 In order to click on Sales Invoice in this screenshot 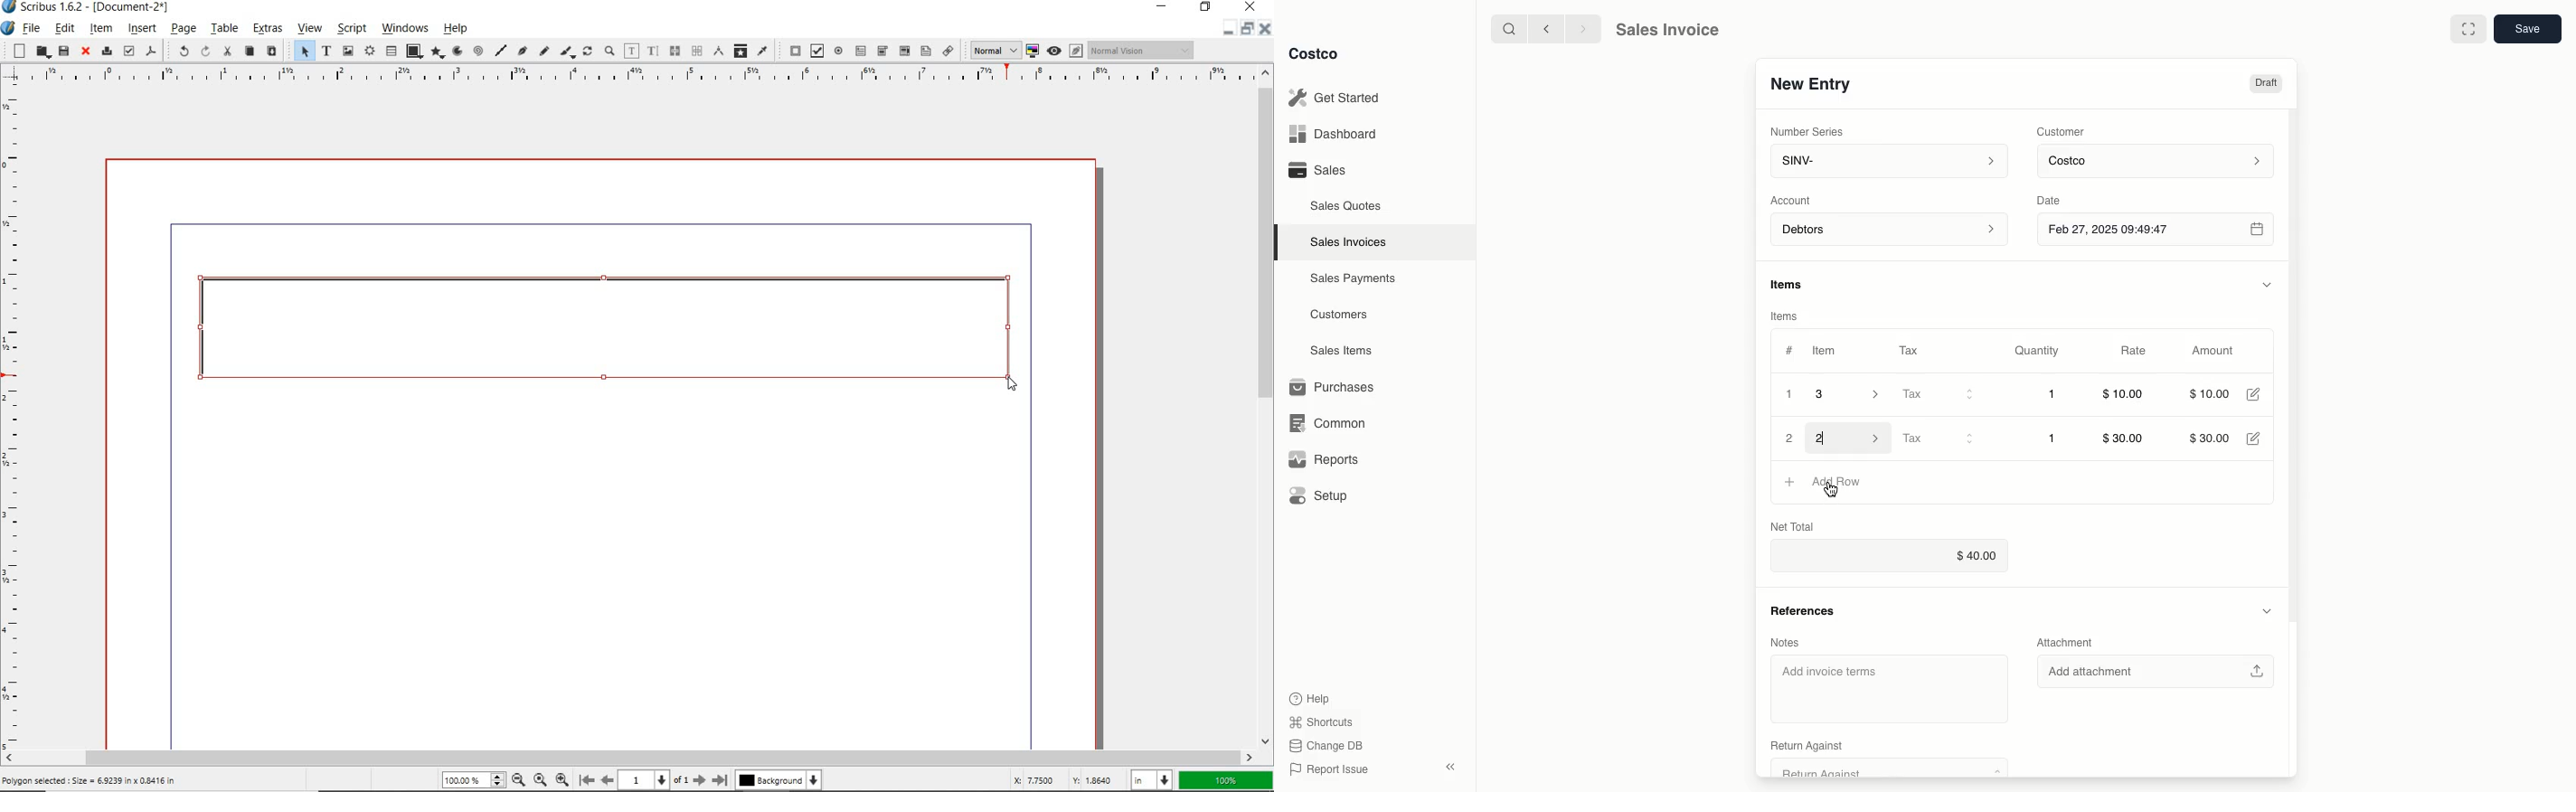, I will do `click(1666, 30)`.